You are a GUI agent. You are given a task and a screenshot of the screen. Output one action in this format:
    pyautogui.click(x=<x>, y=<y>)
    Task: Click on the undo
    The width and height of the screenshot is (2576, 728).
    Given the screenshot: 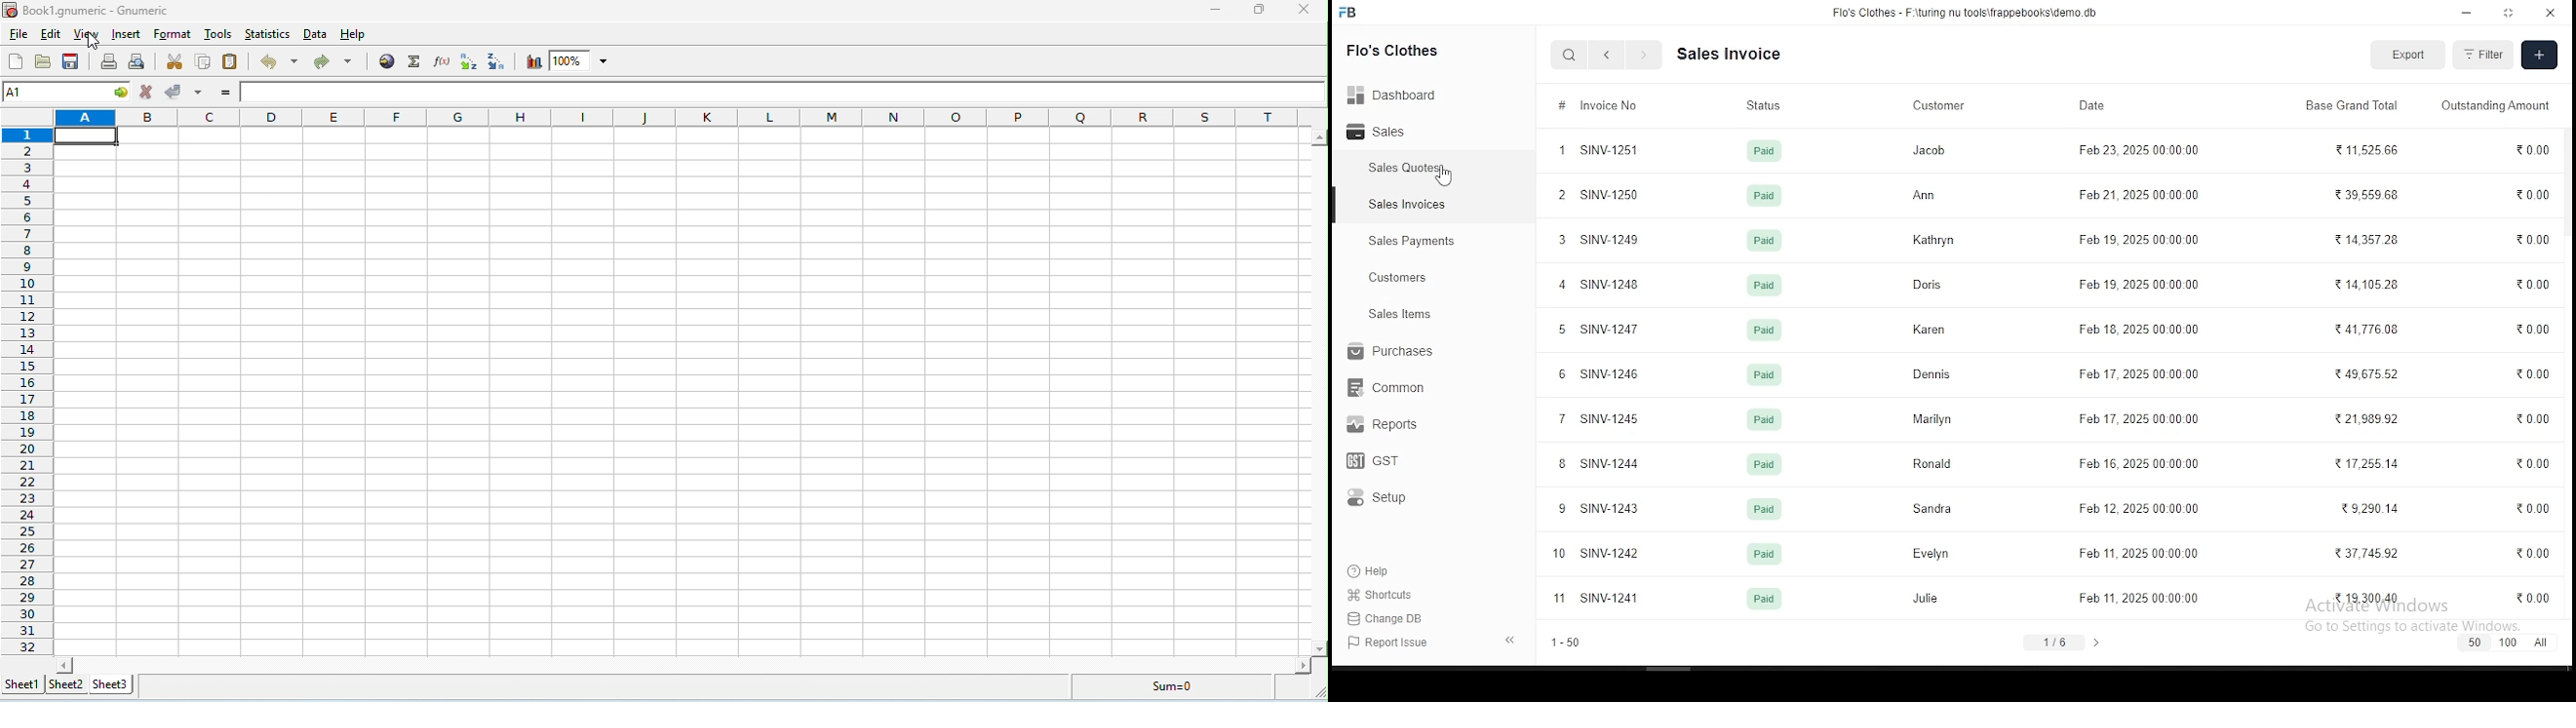 What is the action you would take?
    pyautogui.click(x=281, y=61)
    